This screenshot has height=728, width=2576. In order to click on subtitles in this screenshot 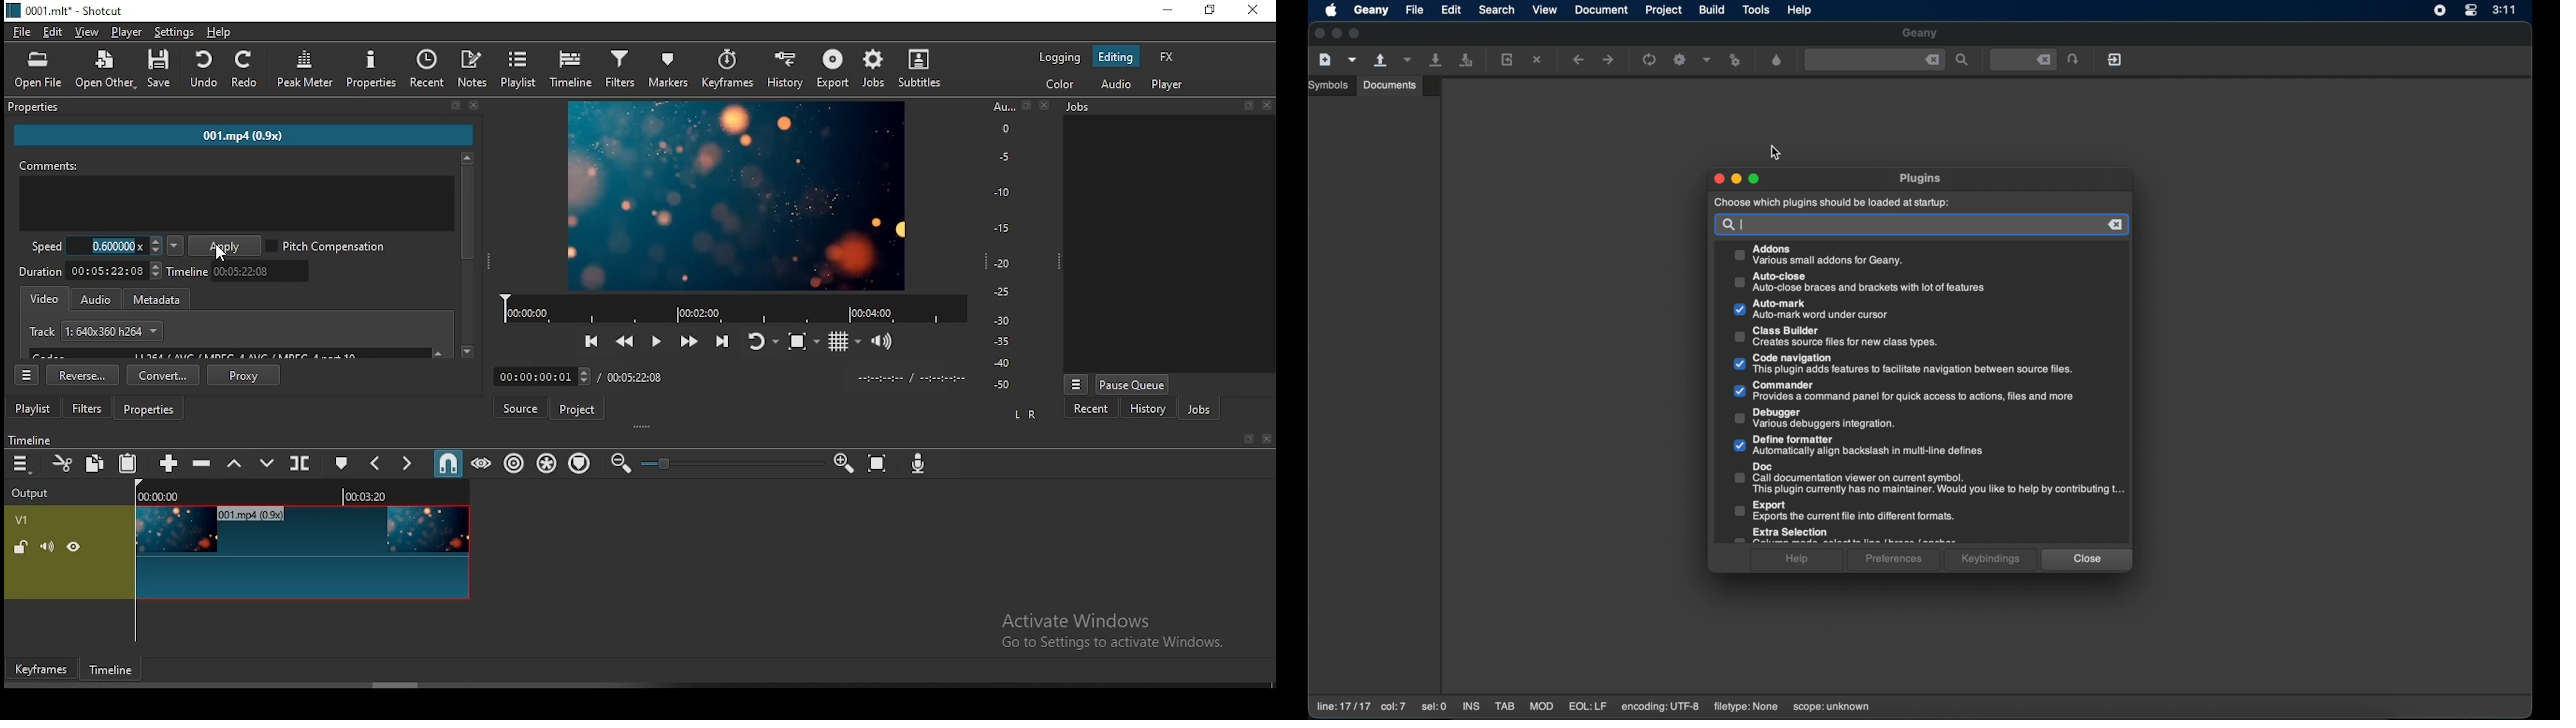, I will do `click(919, 68)`.